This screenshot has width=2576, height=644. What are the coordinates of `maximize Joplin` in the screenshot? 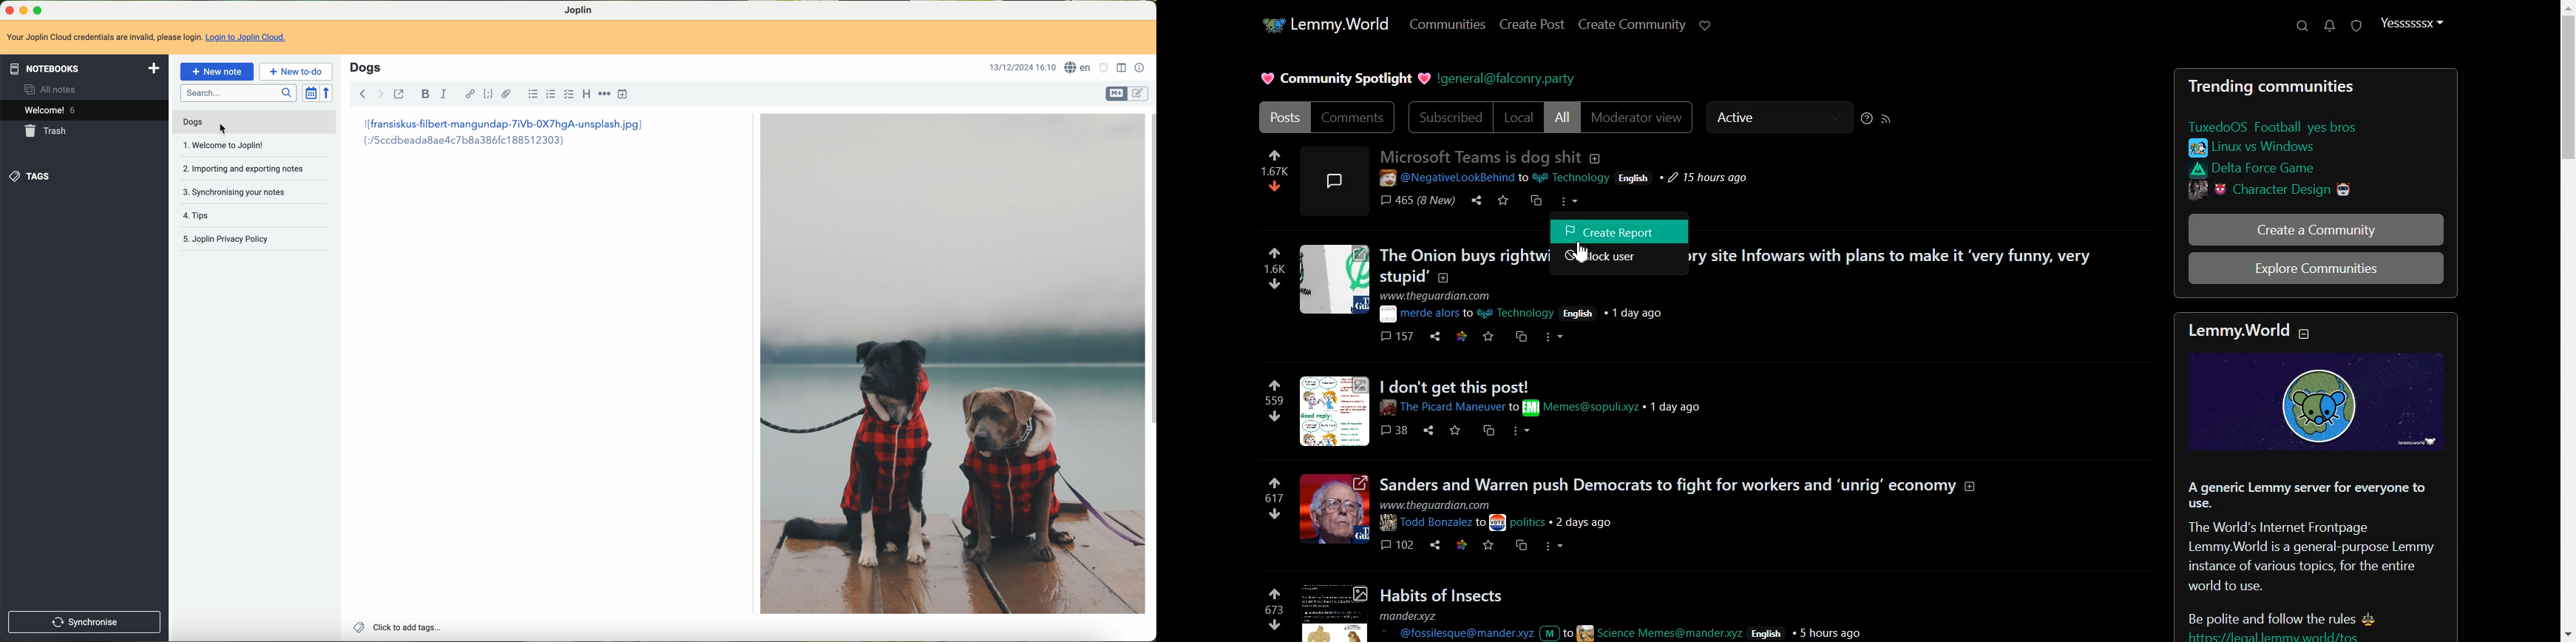 It's located at (39, 11).